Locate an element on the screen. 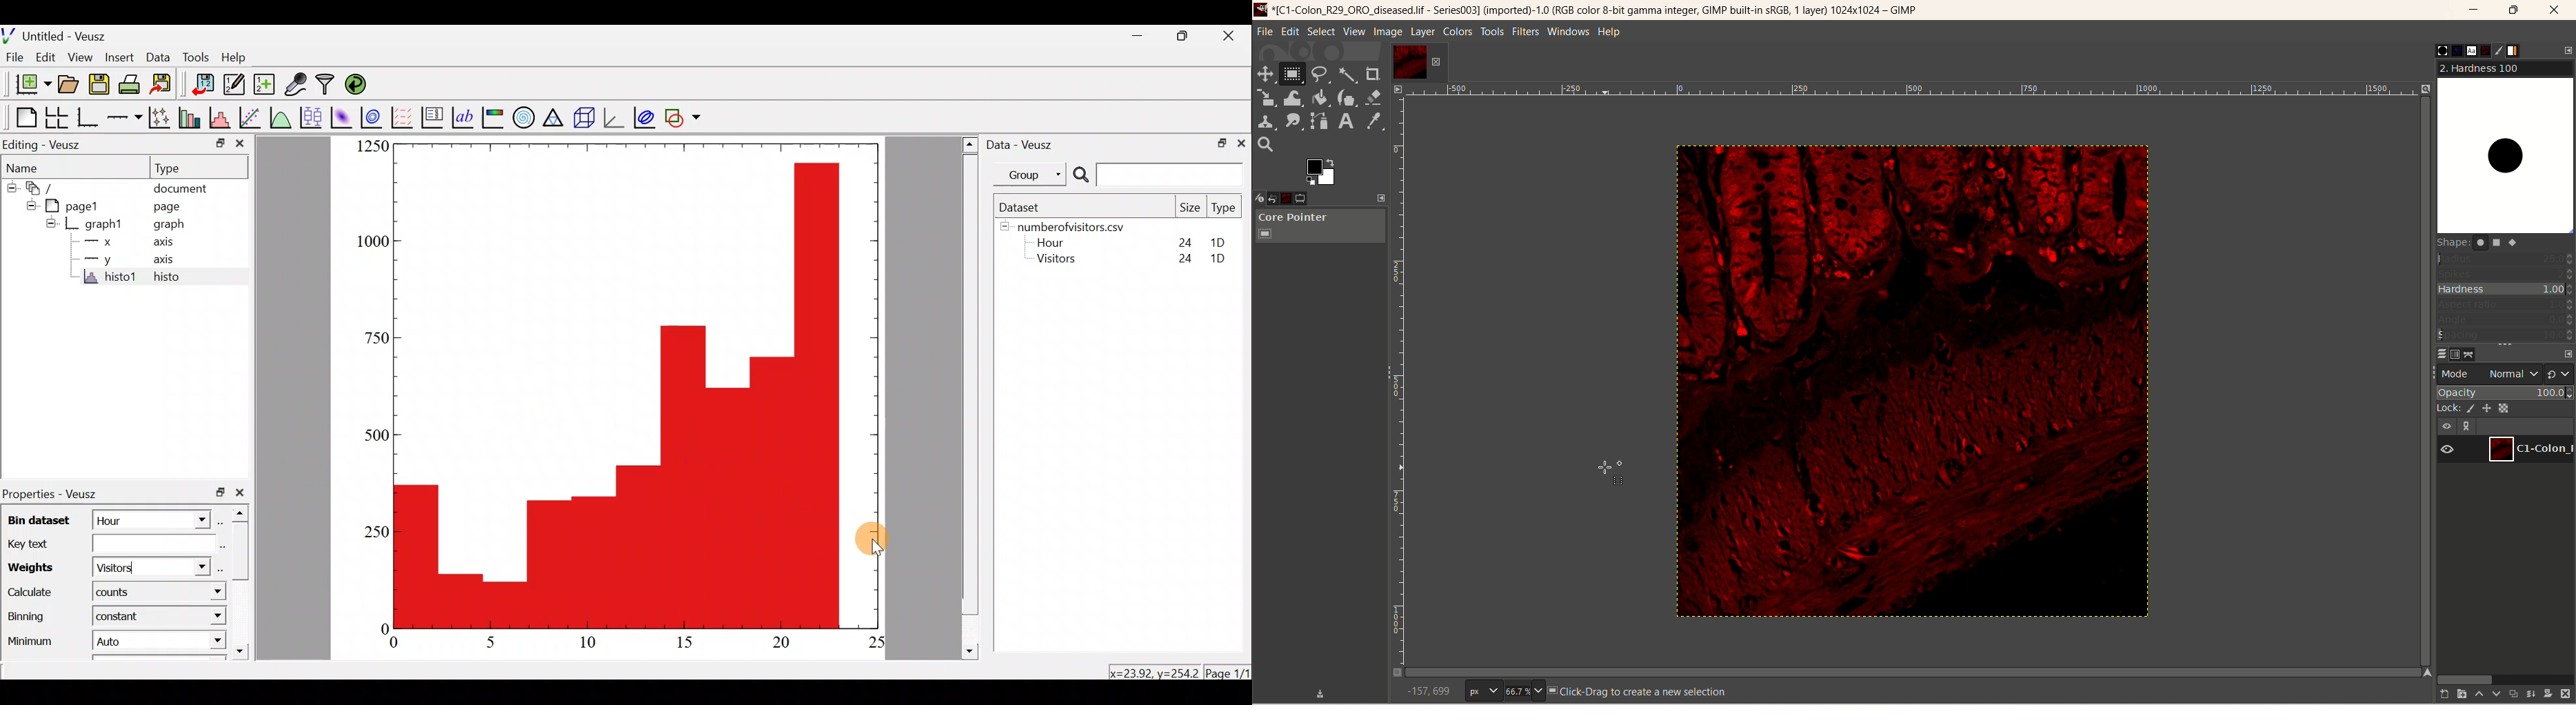 The image size is (2576, 728). edit is located at coordinates (1291, 31).